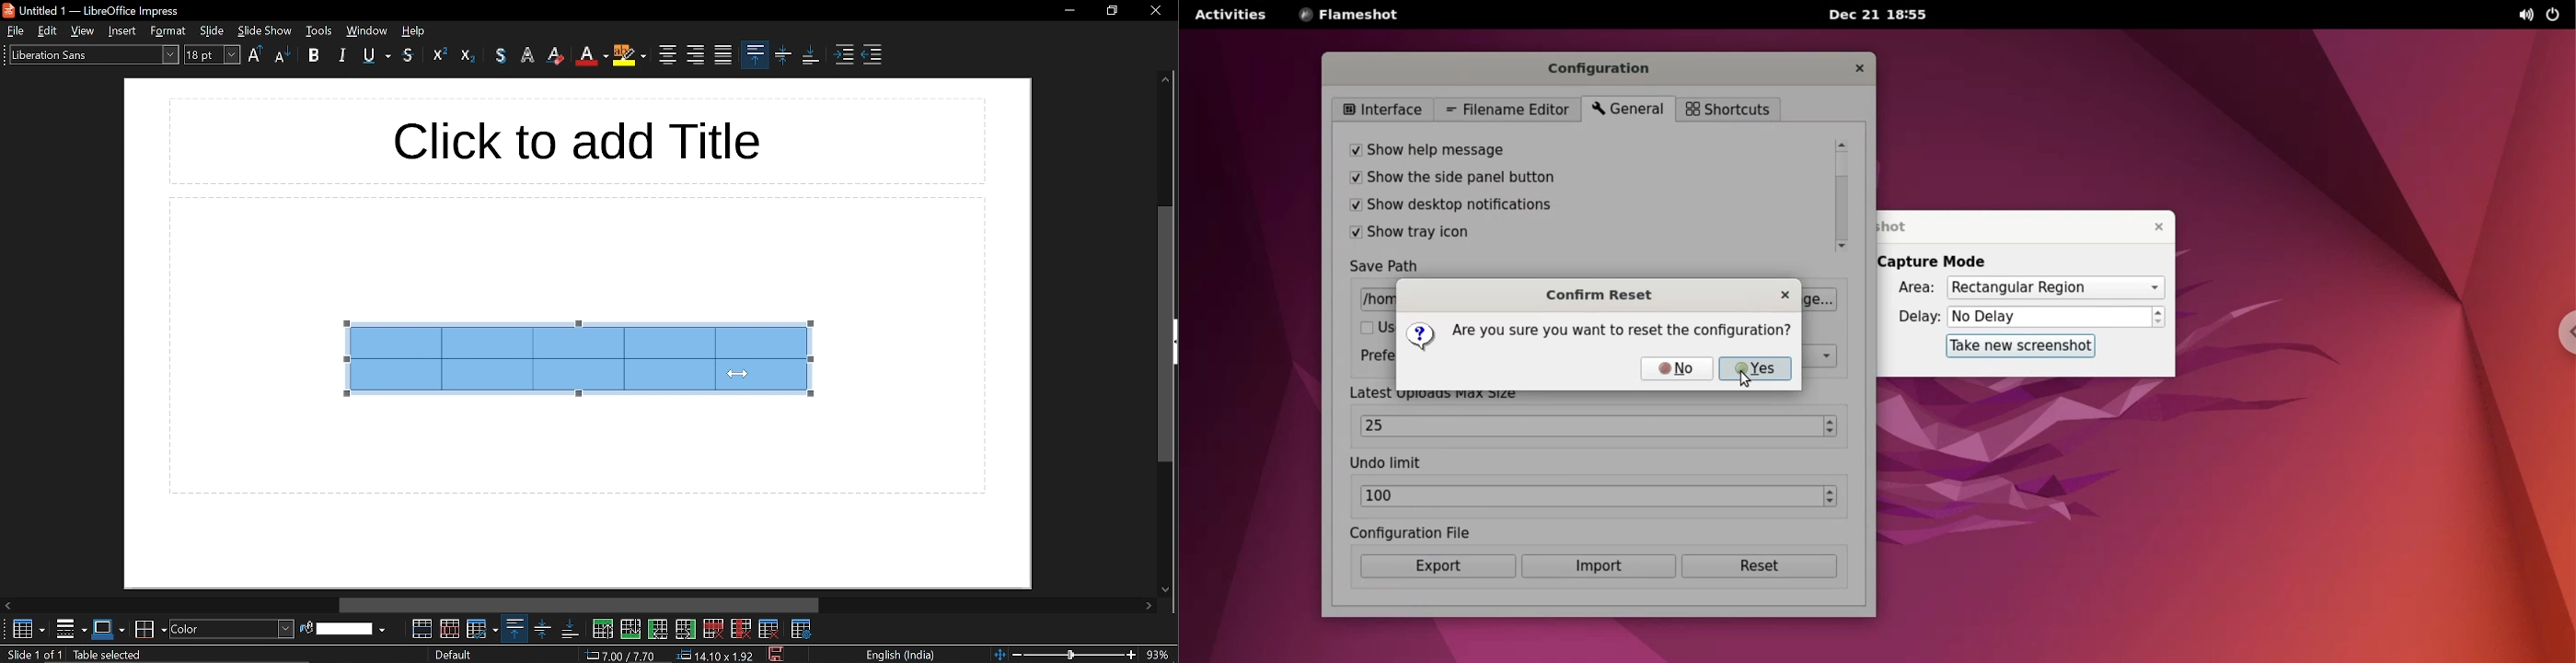  What do you see at coordinates (694, 54) in the screenshot?
I see `align right` at bounding box center [694, 54].